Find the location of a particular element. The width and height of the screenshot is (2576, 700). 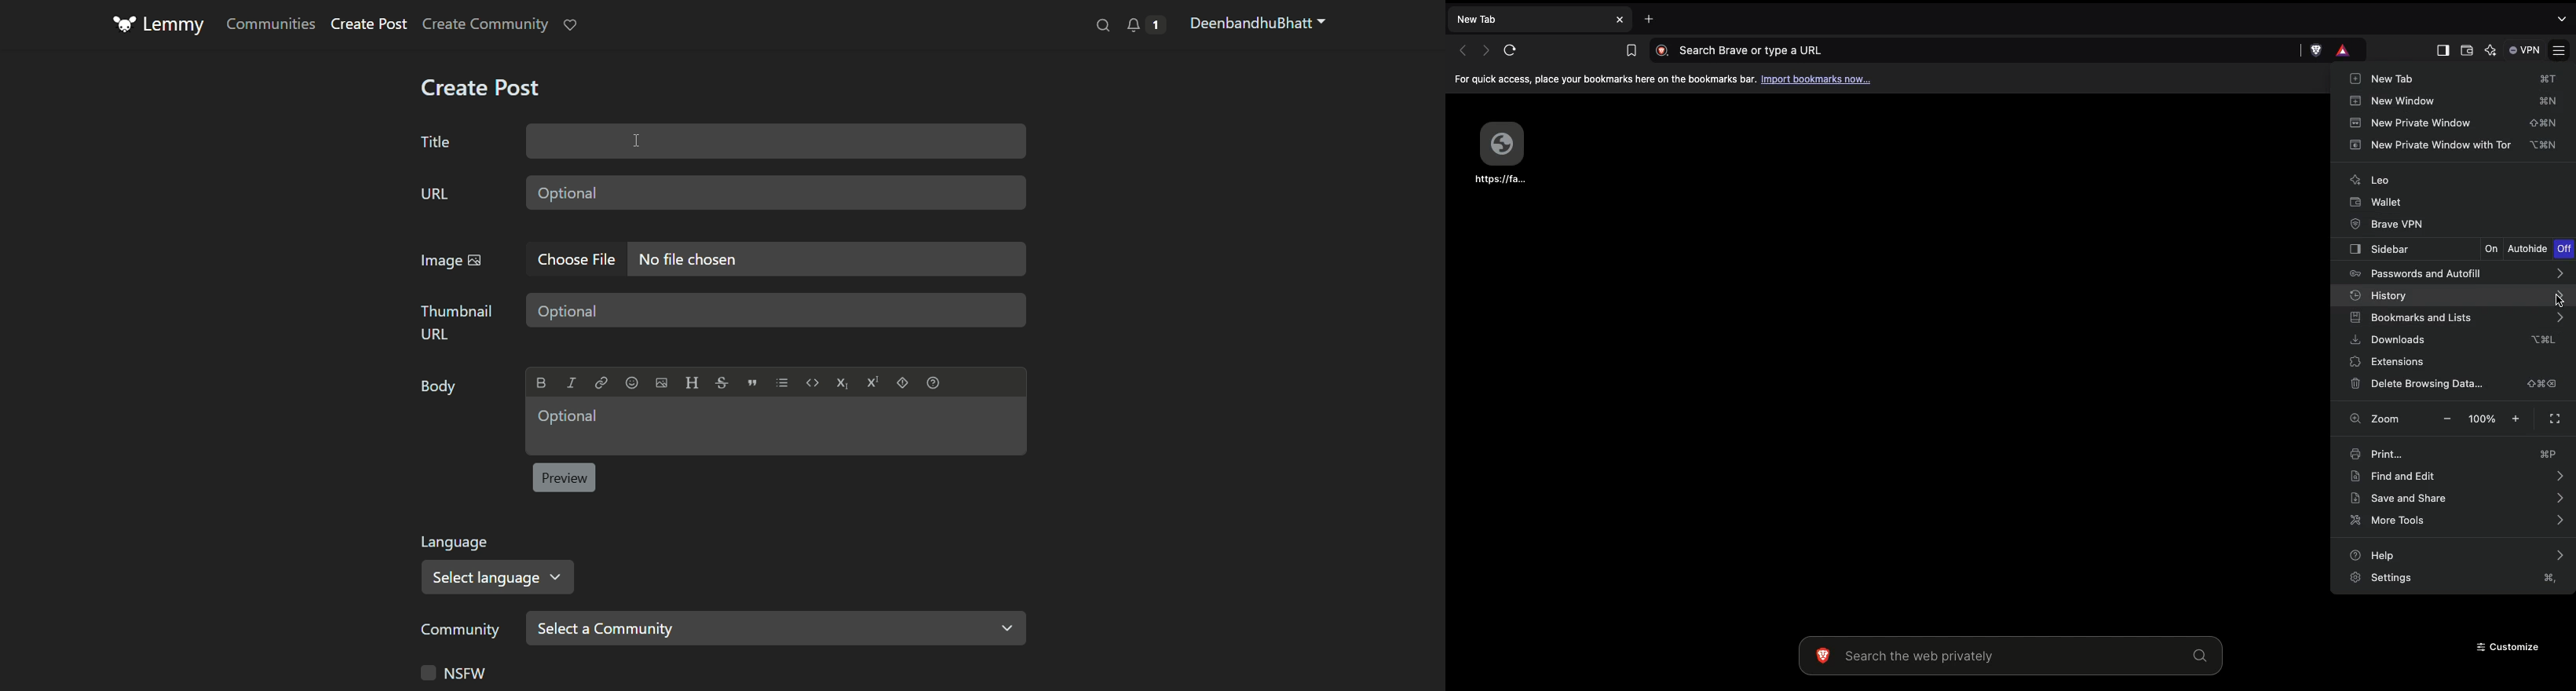

text box is located at coordinates (776, 191).